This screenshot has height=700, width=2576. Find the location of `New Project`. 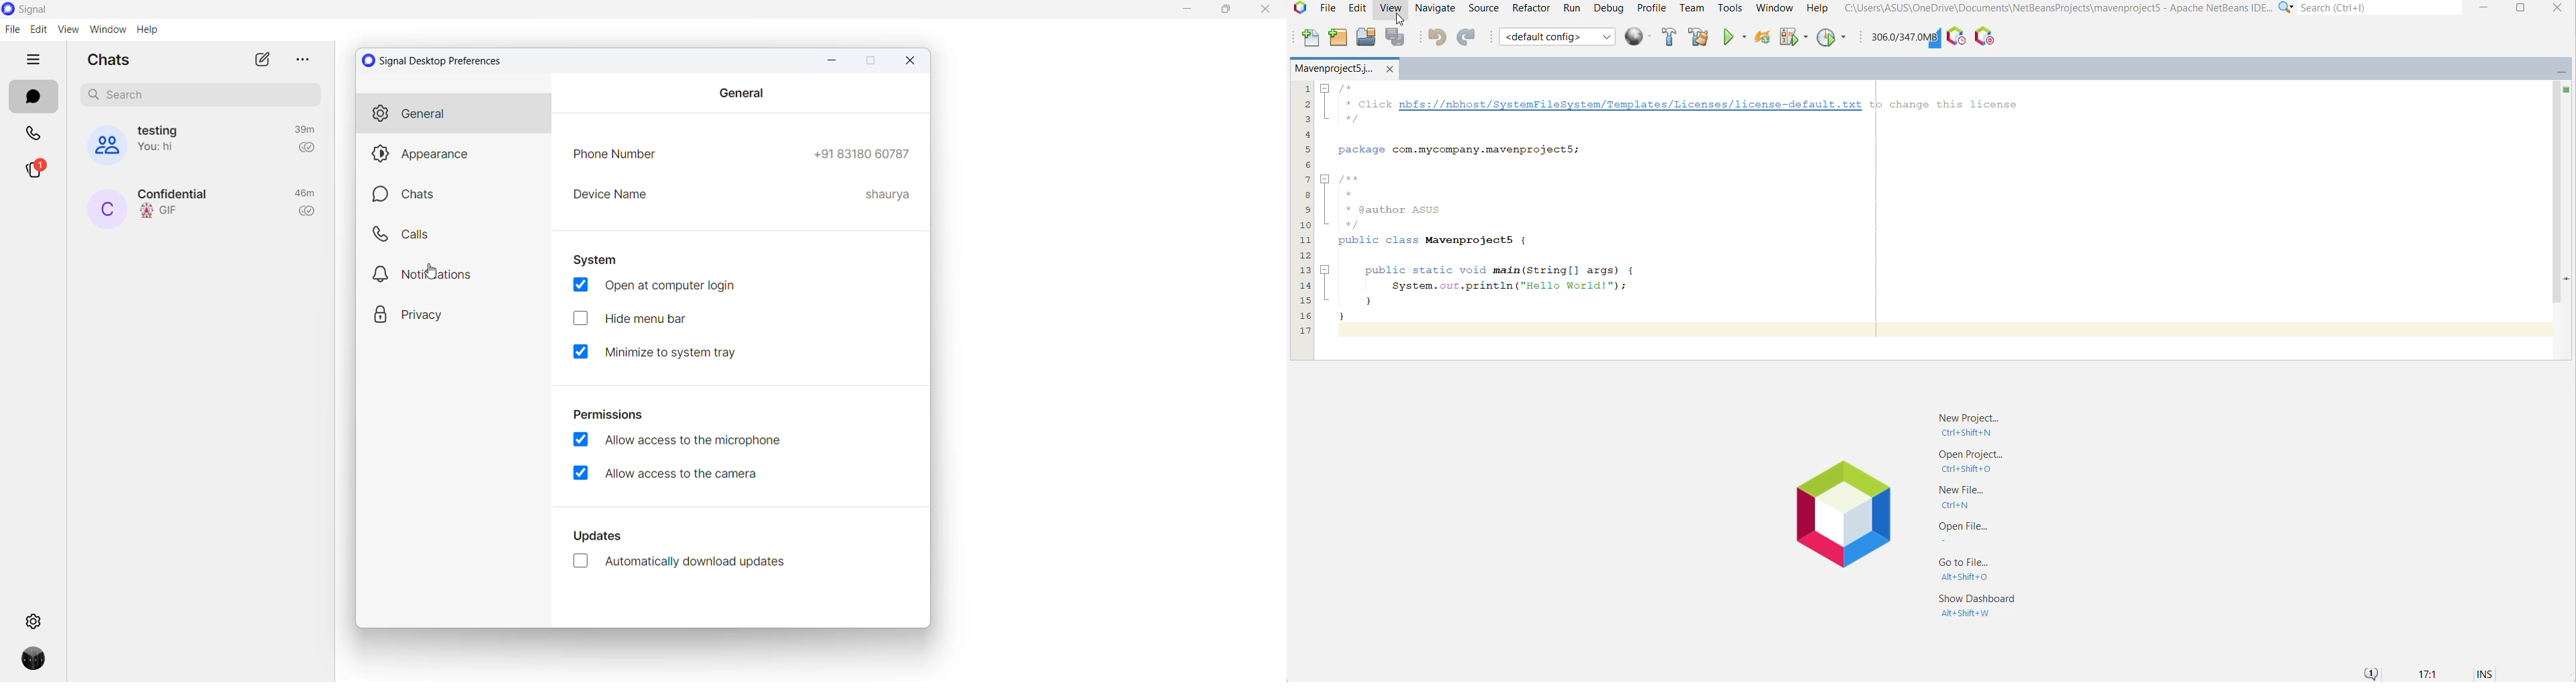

New Project is located at coordinates (1969, 424).